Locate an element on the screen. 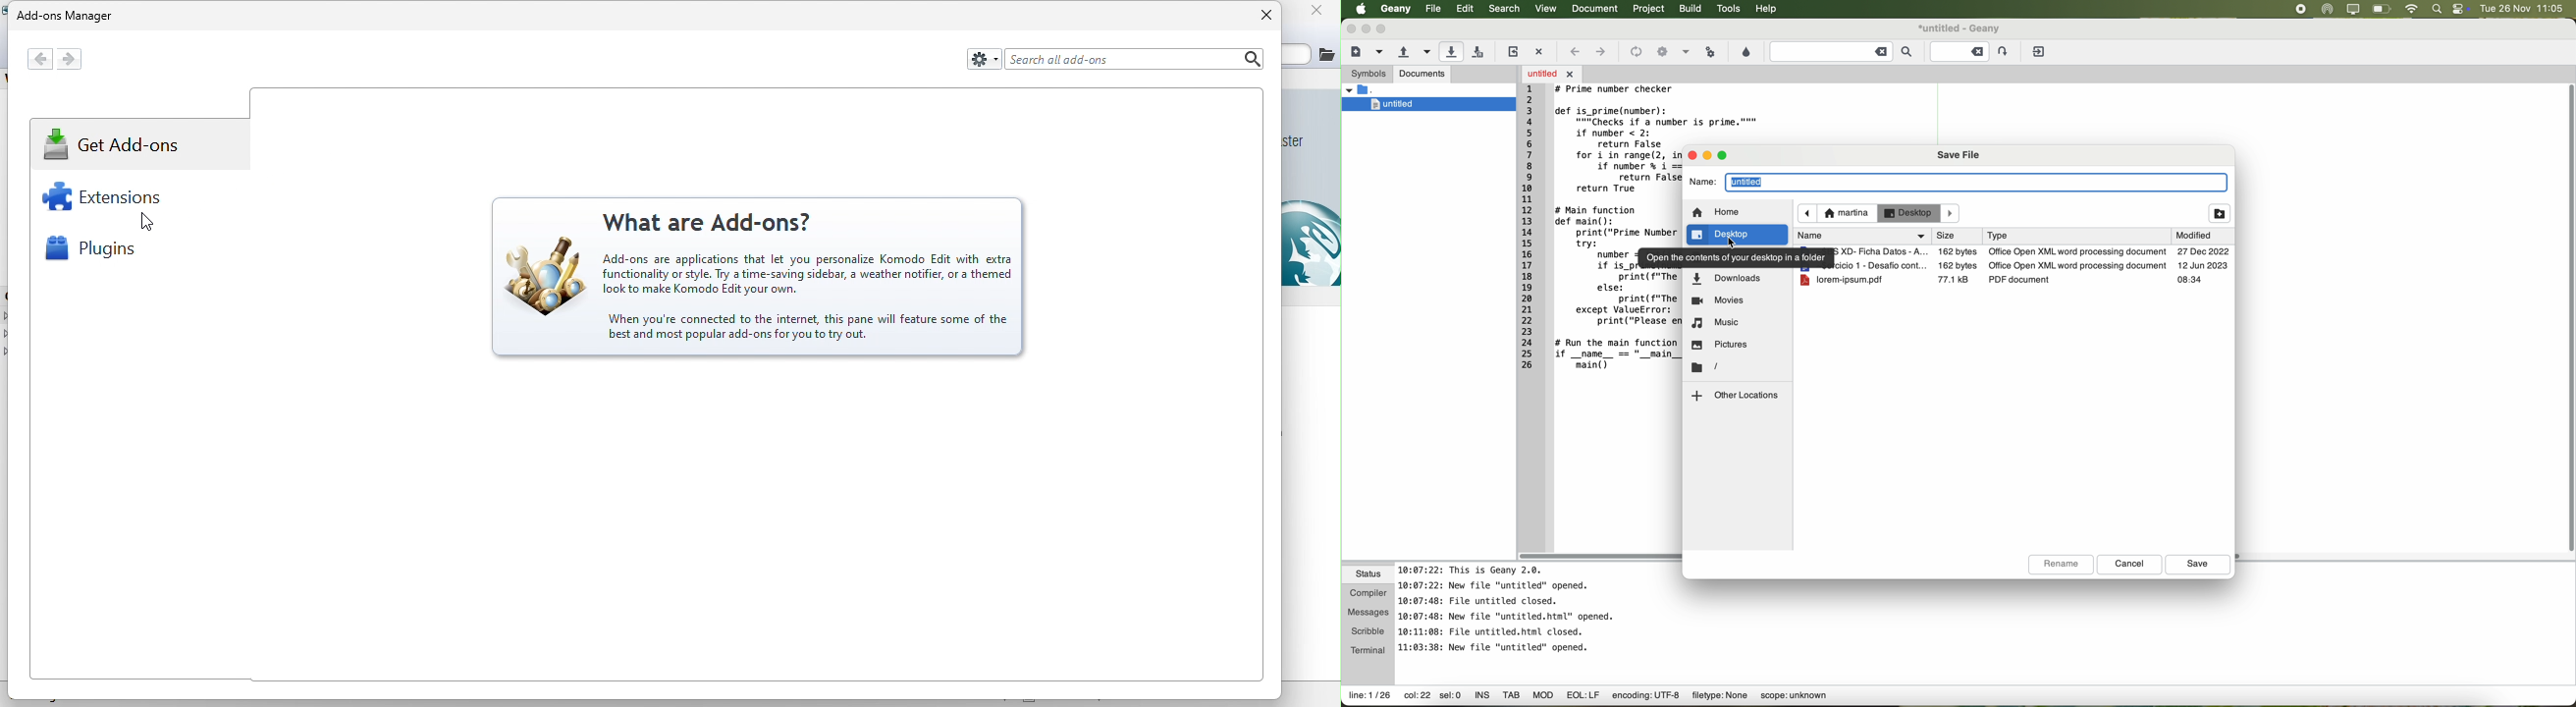 The height and width of the screenshot is (728, 2576). option is located at coordinates (1685, 51).